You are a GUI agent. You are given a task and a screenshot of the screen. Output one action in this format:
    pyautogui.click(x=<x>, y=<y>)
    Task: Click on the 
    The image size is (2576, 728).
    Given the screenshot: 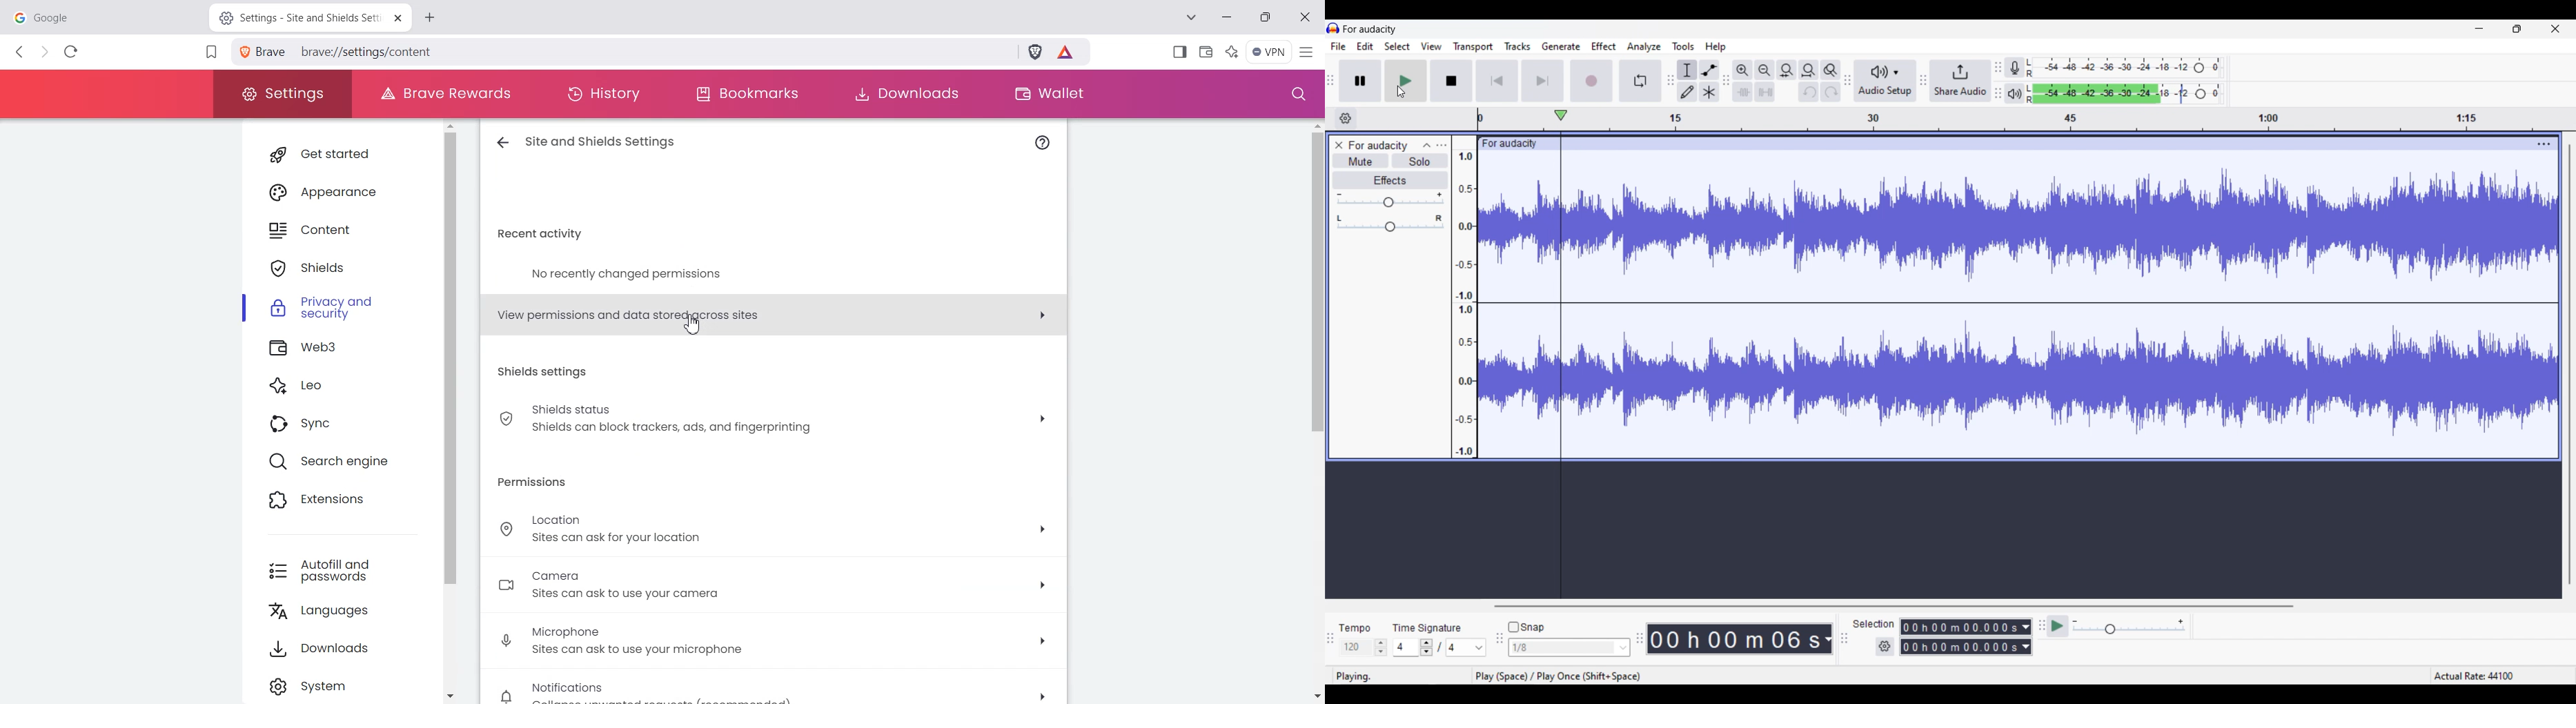 What is the action you would take?
    pyautogui.click(x=1269, y=52)
    